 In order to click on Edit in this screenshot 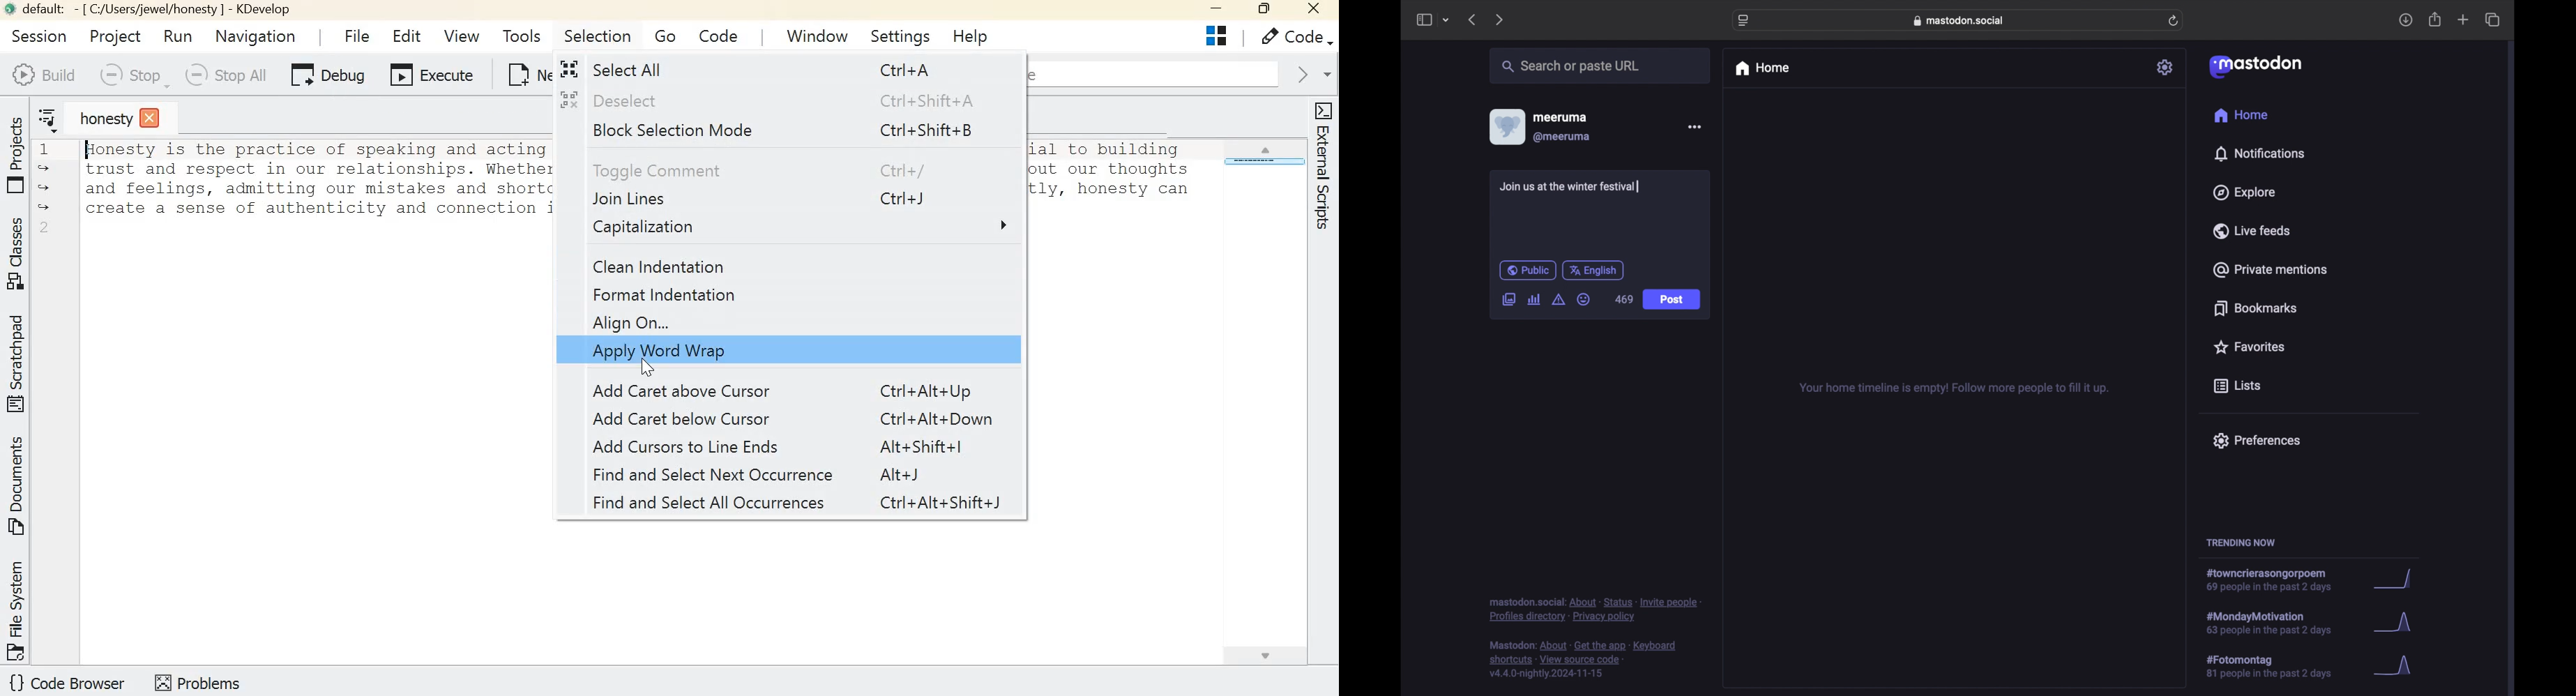, I will do `click(409, 38)`.